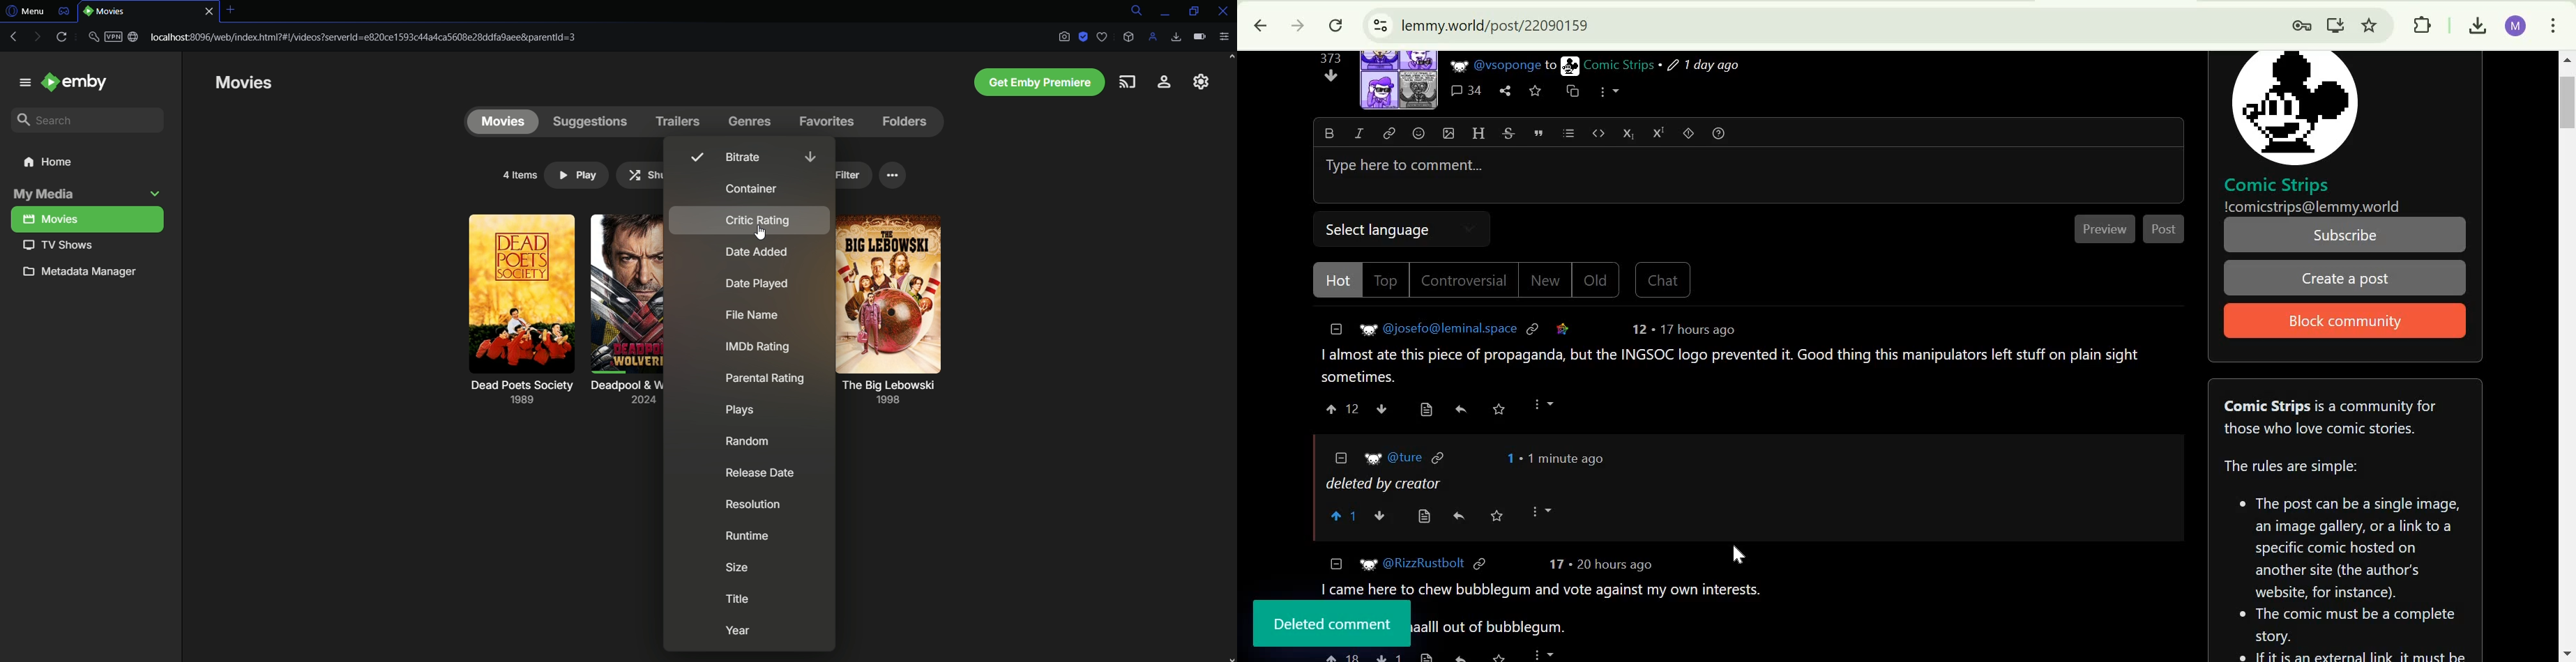  What do you see at coordinates (766, 379) in the screenshot?
I see `Parental Rating` at bounding box center [766, 379].